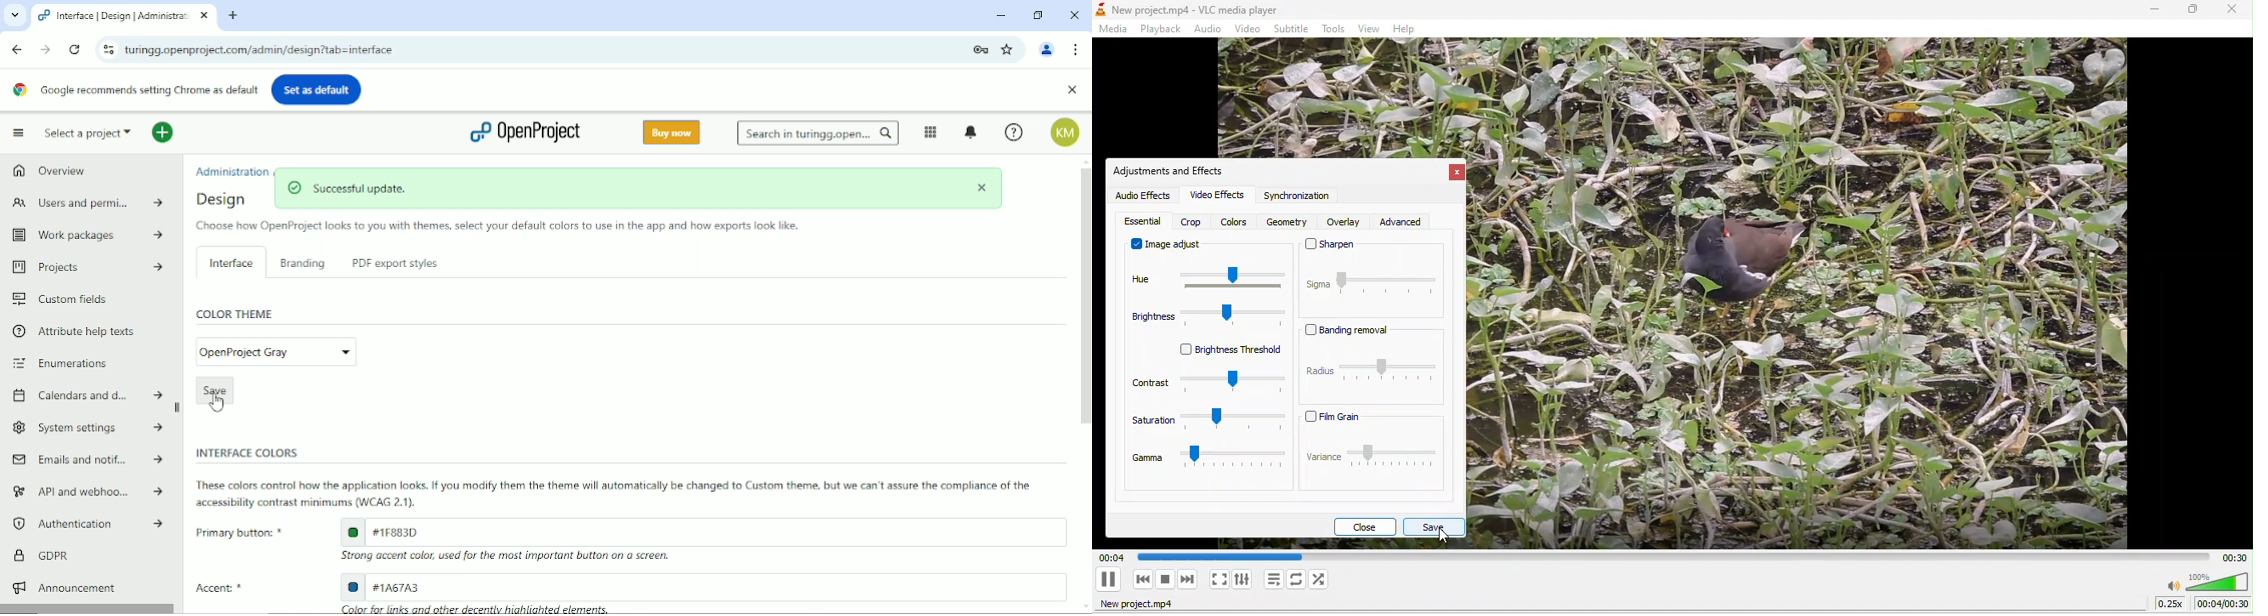  Describe the element at coordinates (1159, 28) in the screenshot. I see `playback` at that location.